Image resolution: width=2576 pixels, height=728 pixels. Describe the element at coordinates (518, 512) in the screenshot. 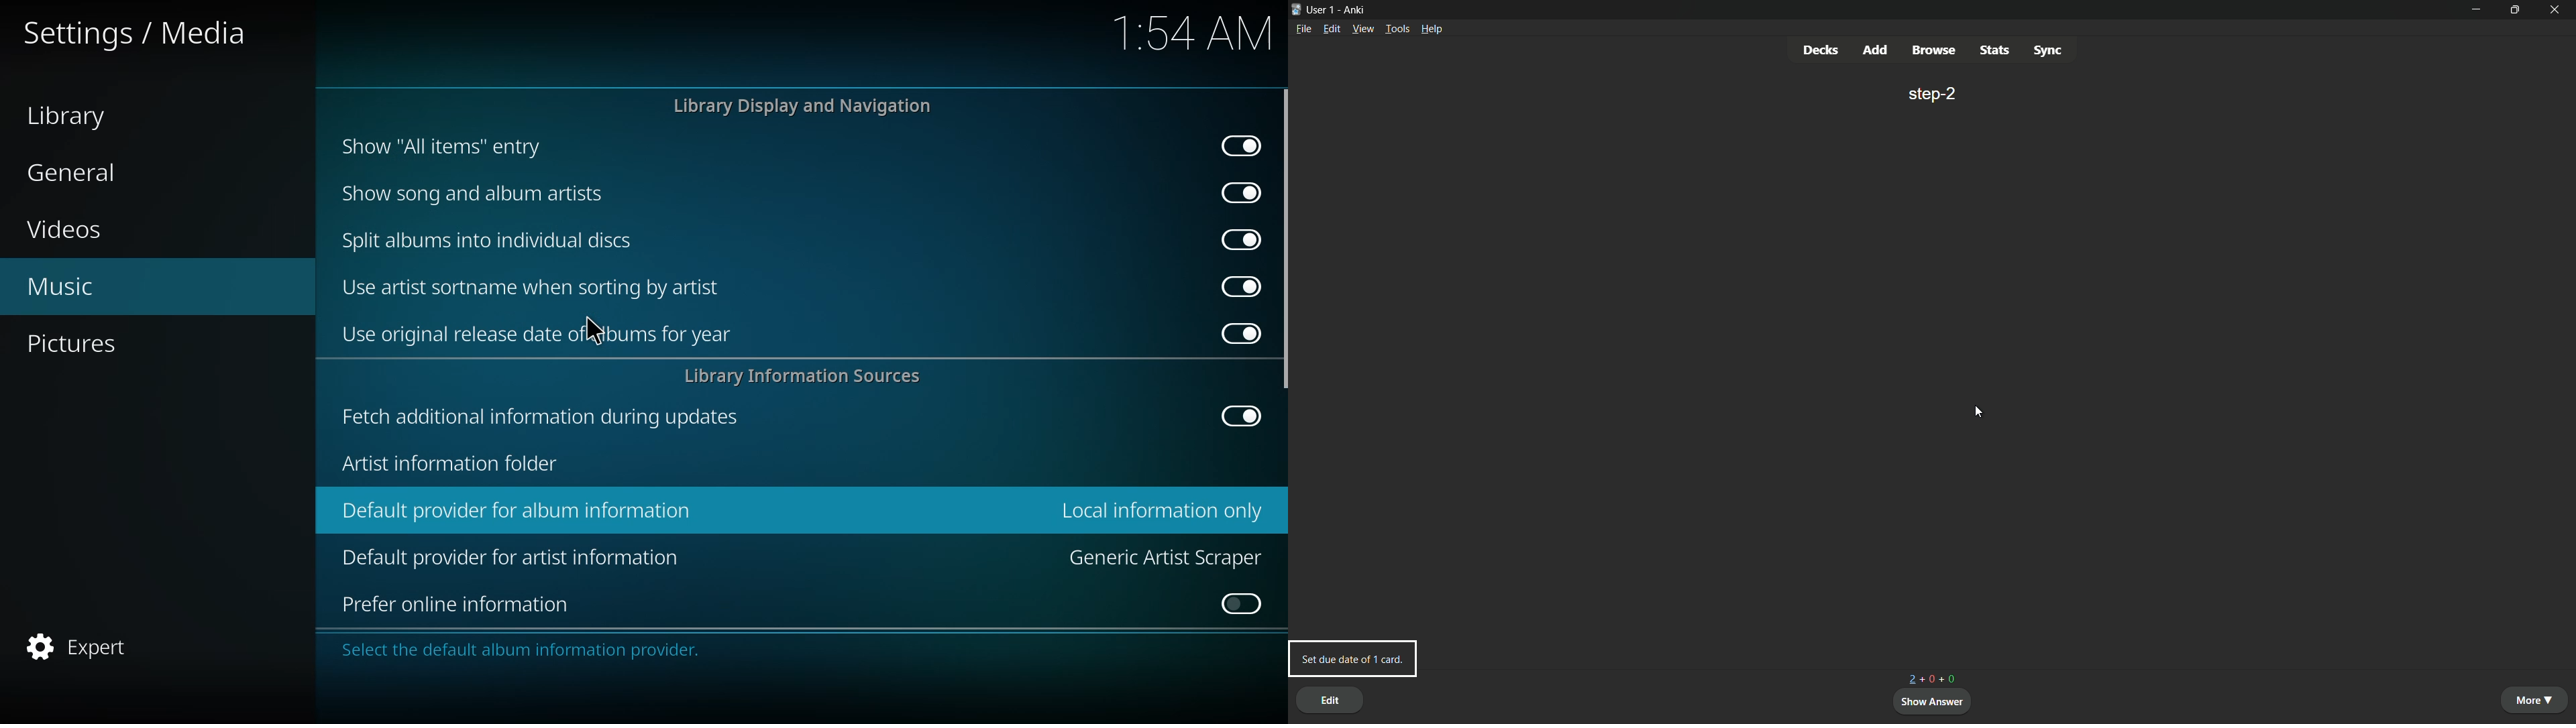

I see `default provider for album information` at that location.